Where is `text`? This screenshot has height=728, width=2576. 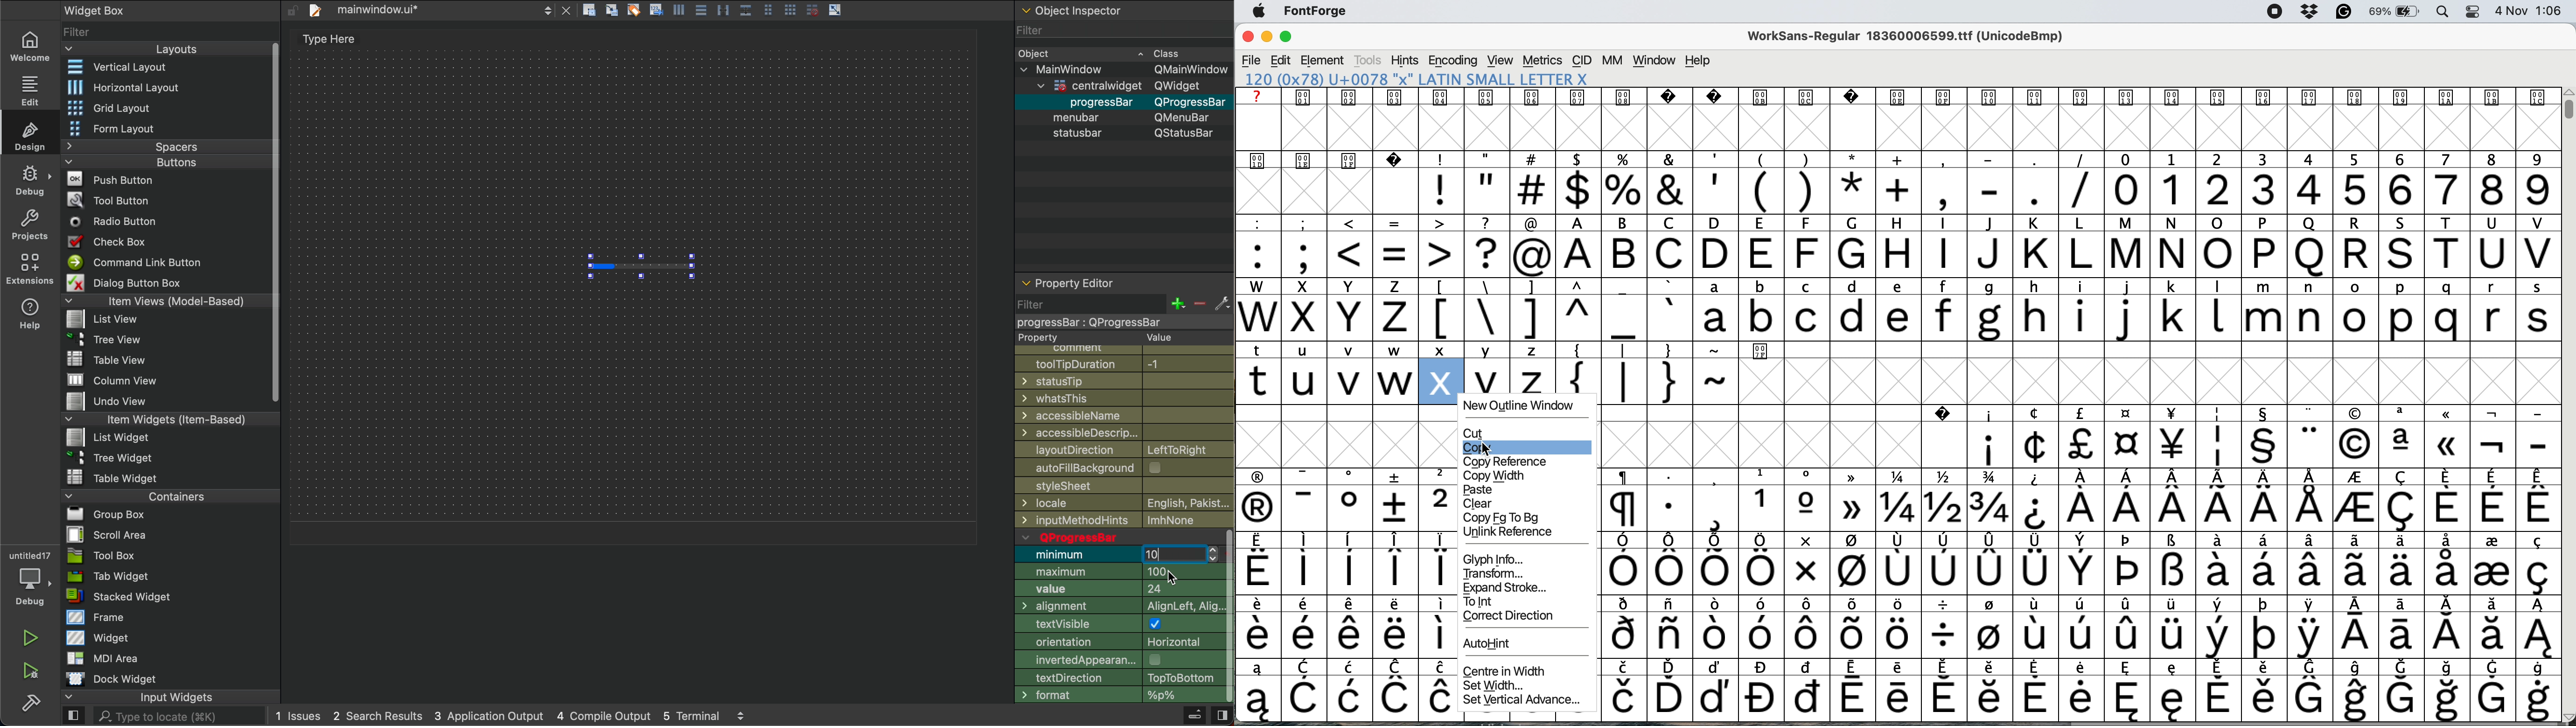 text is located at coordinates (1893, 97).